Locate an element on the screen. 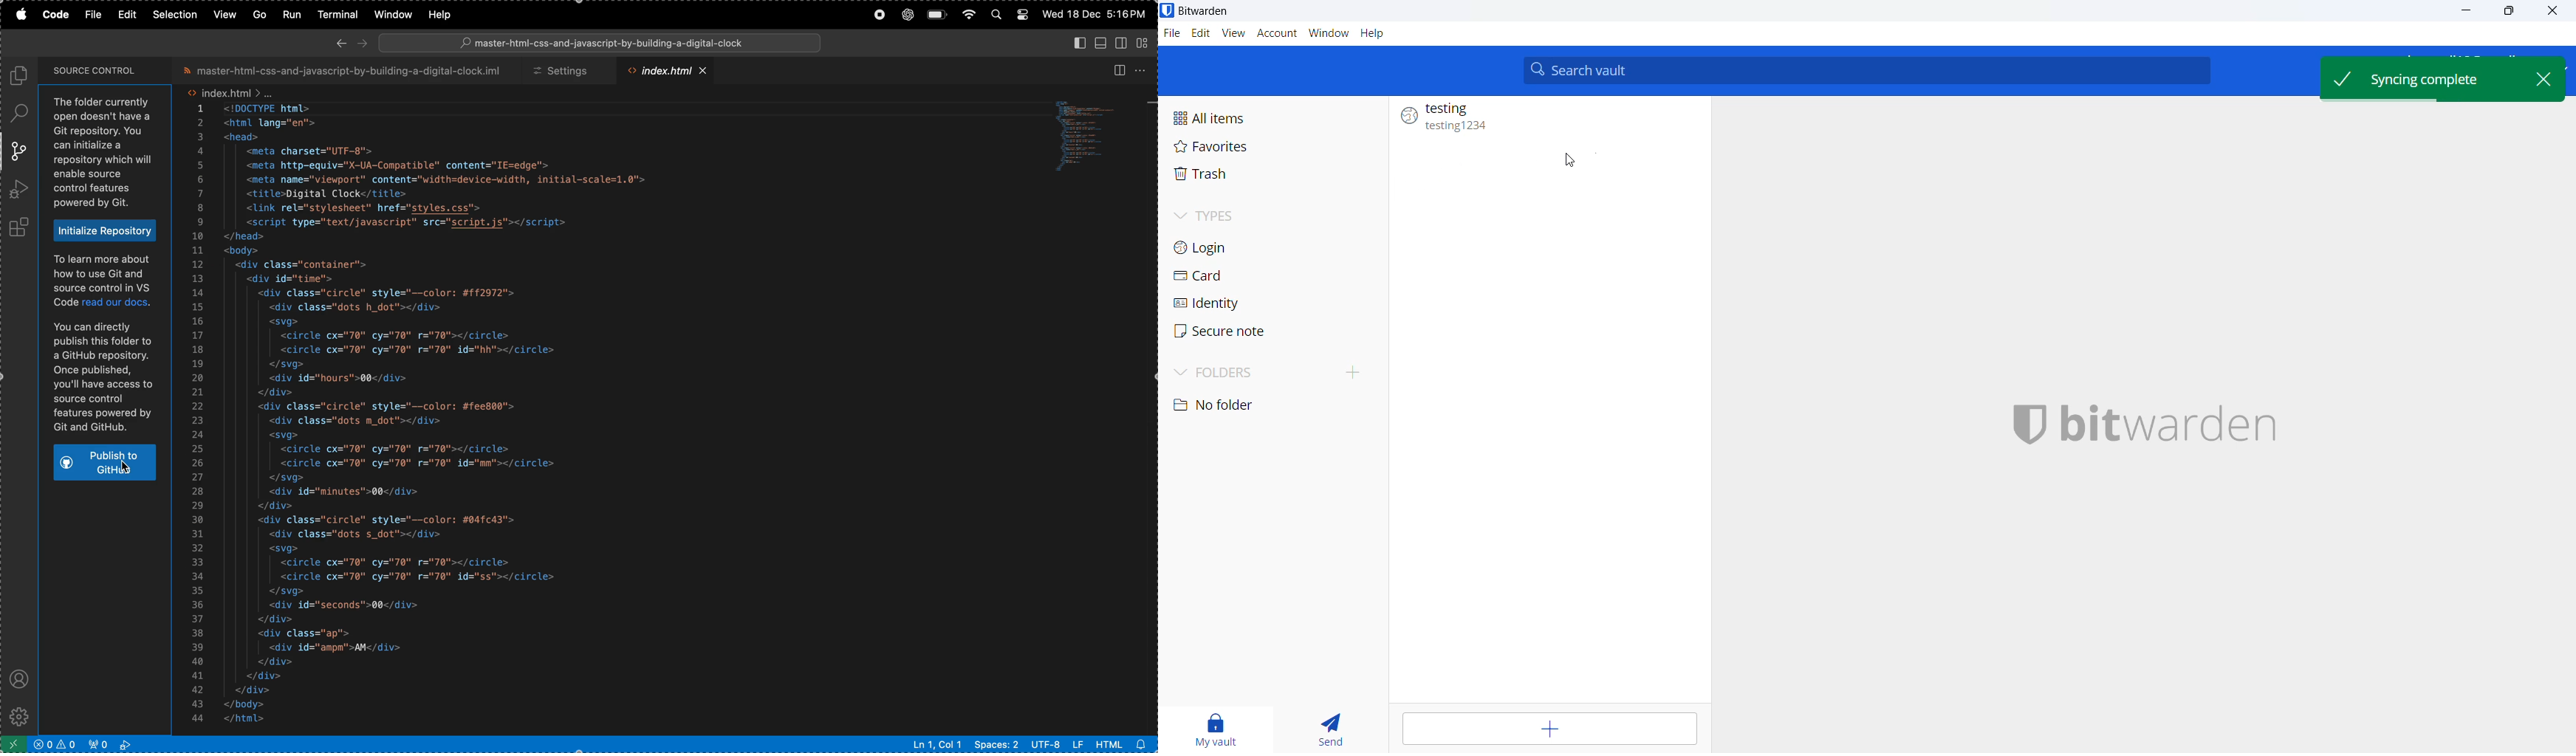  Help is located at coordinates (1374, 35).